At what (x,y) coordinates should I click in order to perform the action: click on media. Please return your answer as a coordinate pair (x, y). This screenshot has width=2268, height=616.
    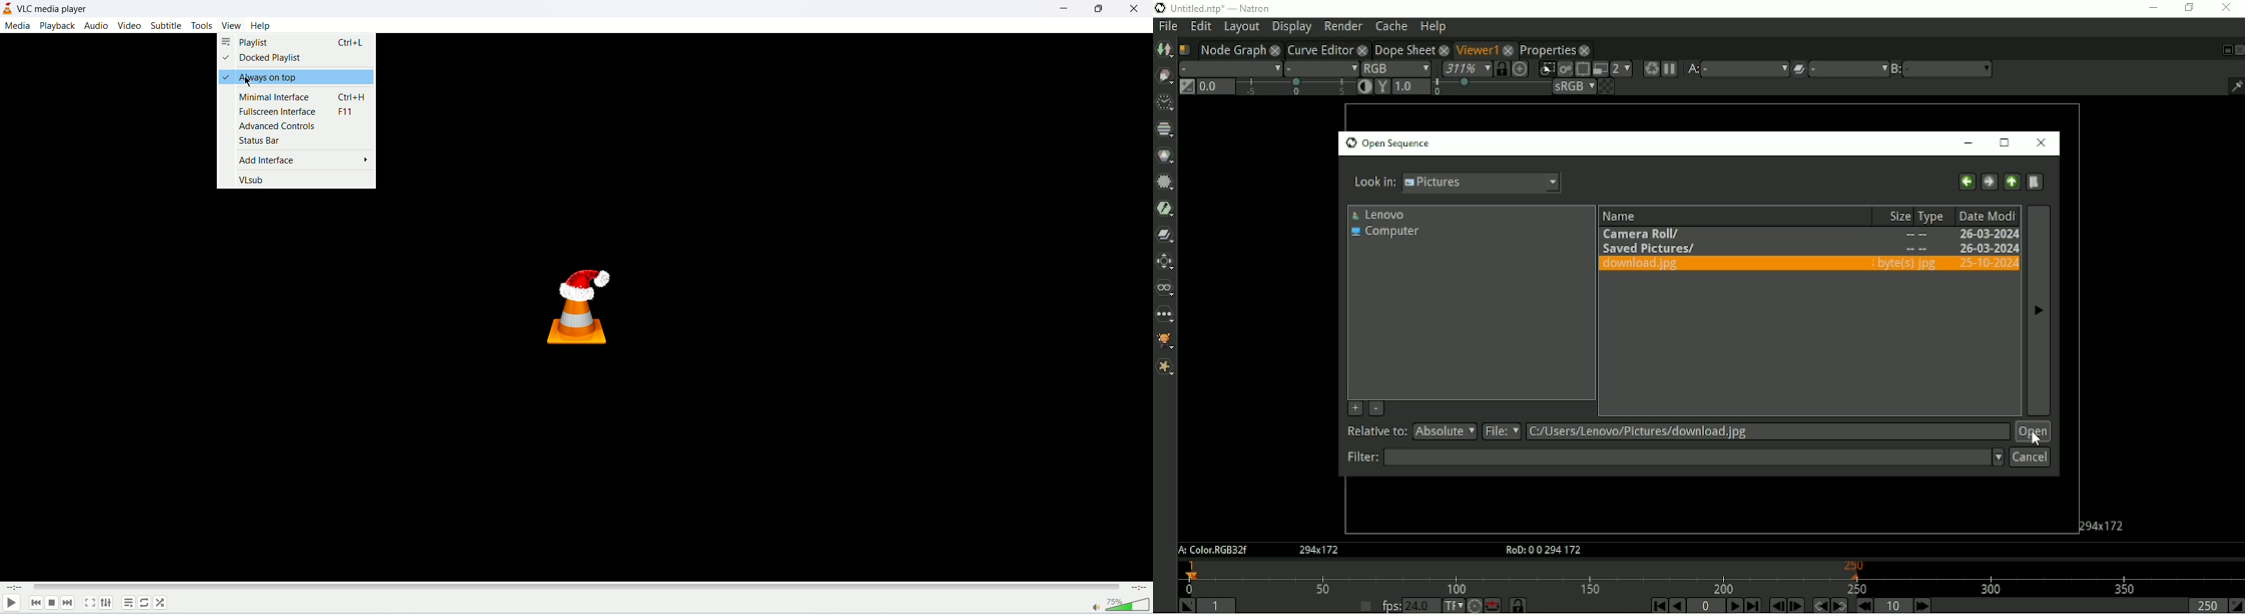
    Looking at the image, I should click on (17, 26).